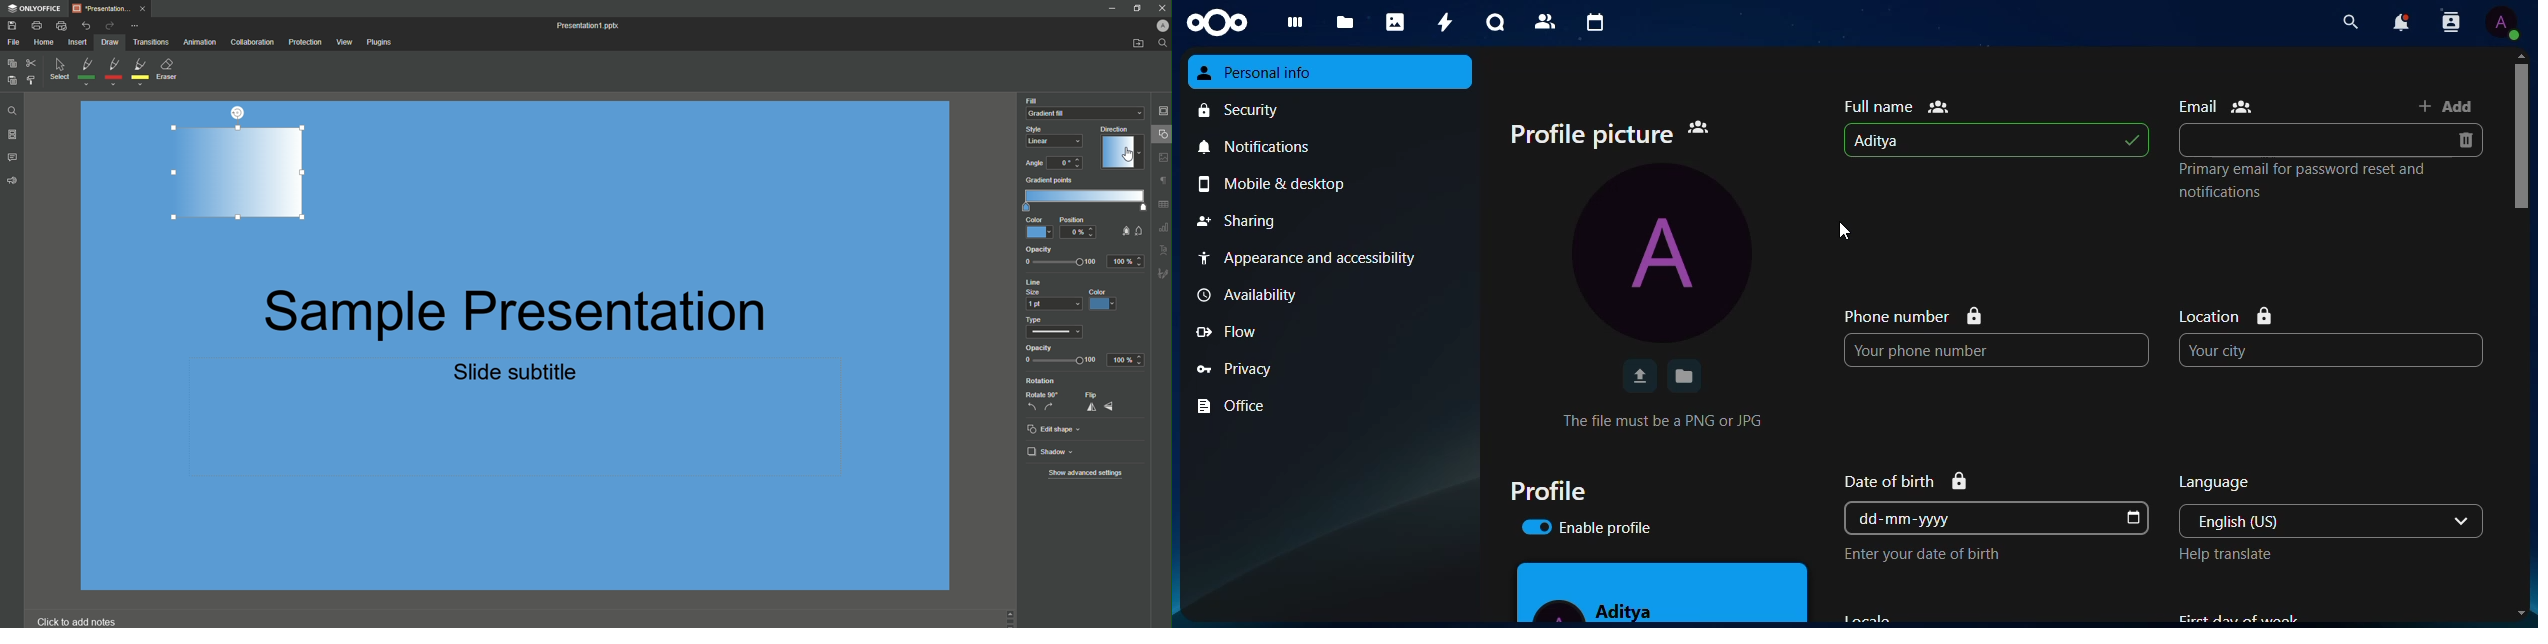  What do you see at coordinates (1041, 400) in the screenshot?
I see `Rotate 90 deg` at bounding box center [1041, 400].